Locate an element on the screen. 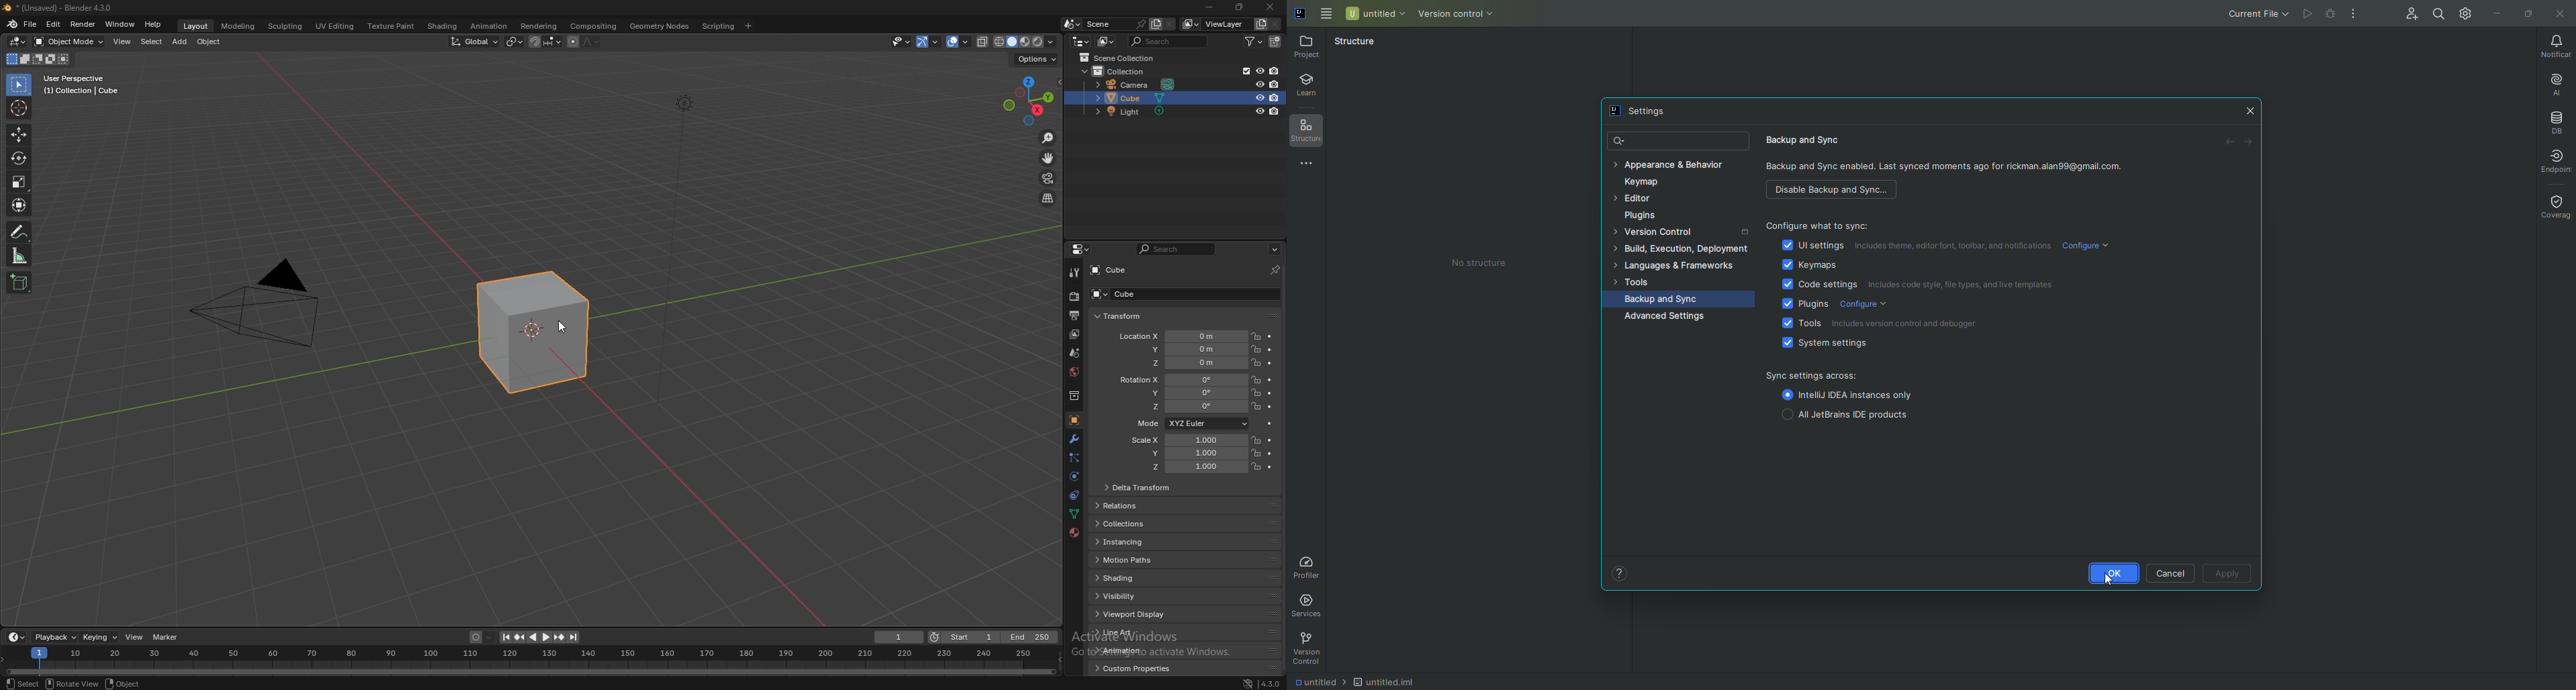 The image size is (2576, 700). Configure is located at coordinates (2092, 246).